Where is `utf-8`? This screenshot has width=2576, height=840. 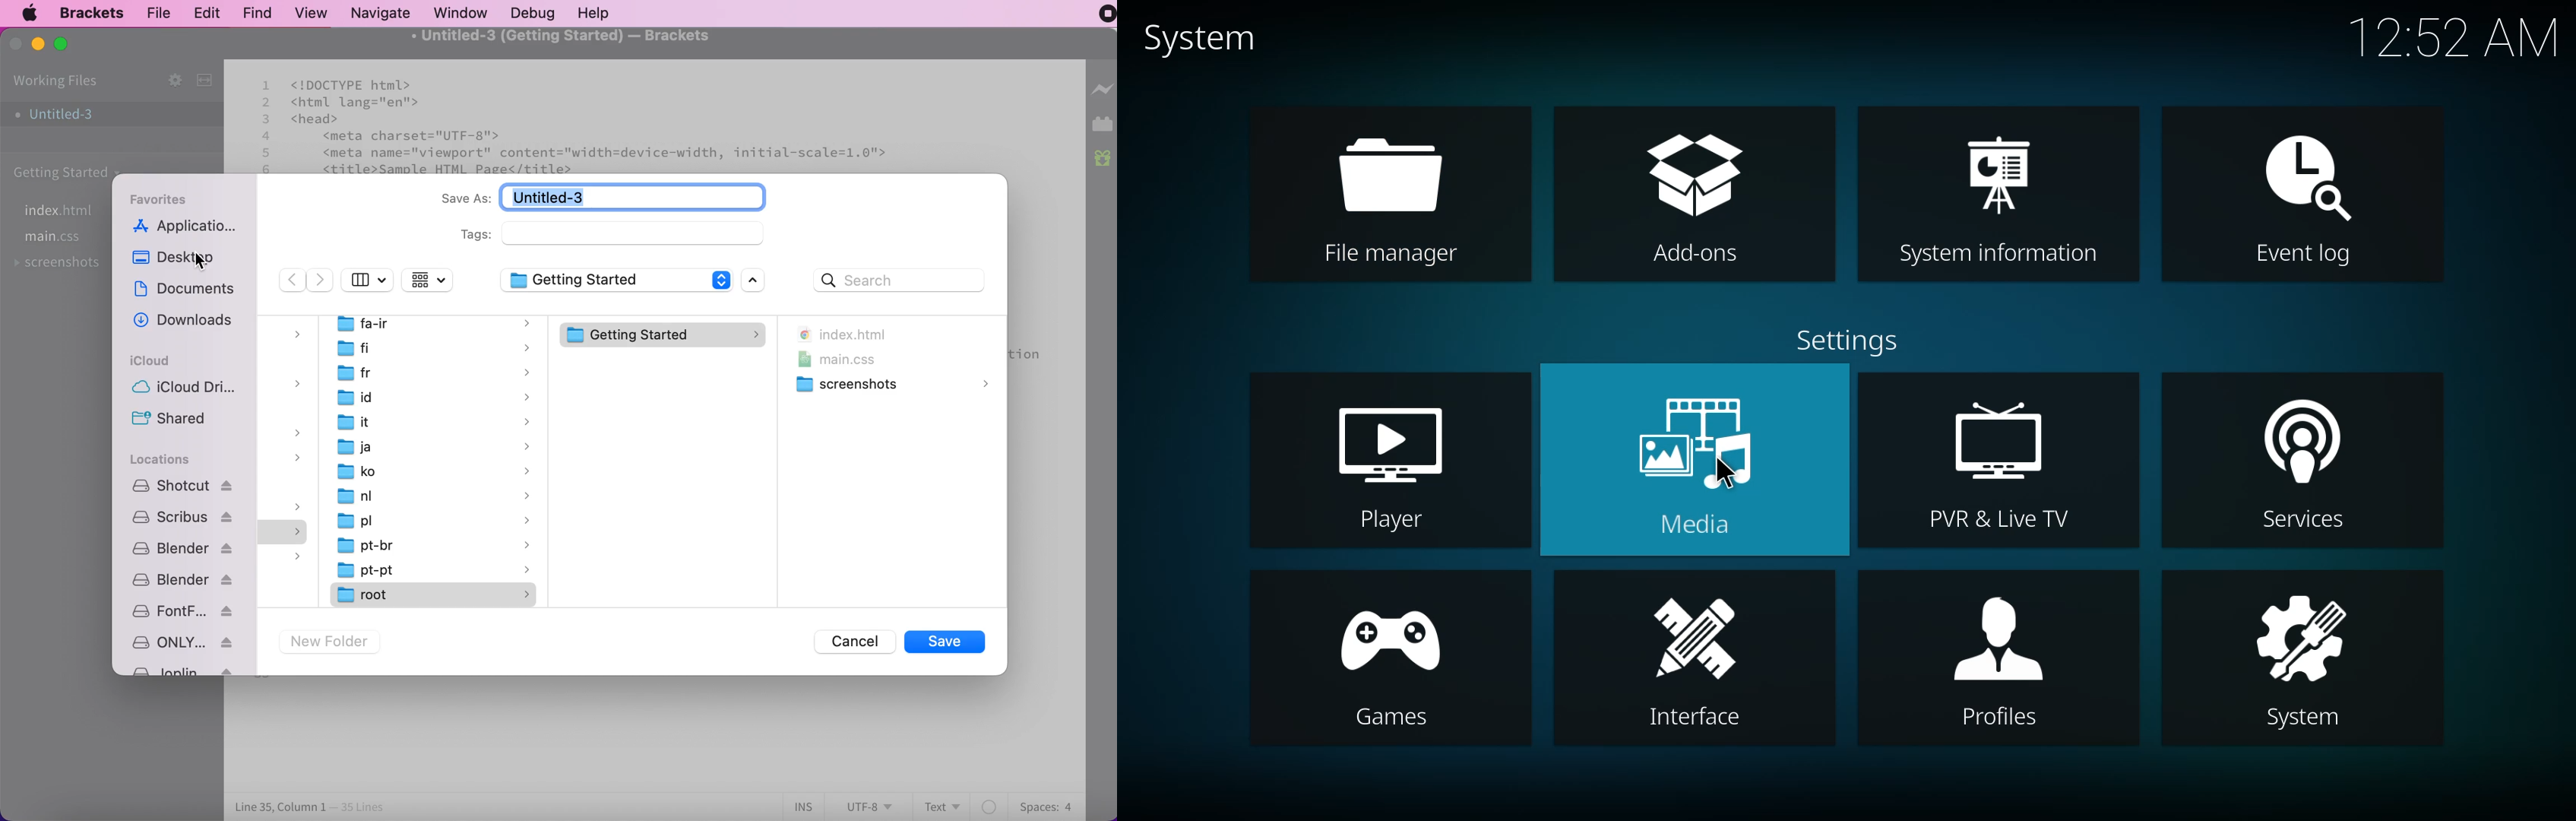
utf-8 is located at coordinates (871, 805).